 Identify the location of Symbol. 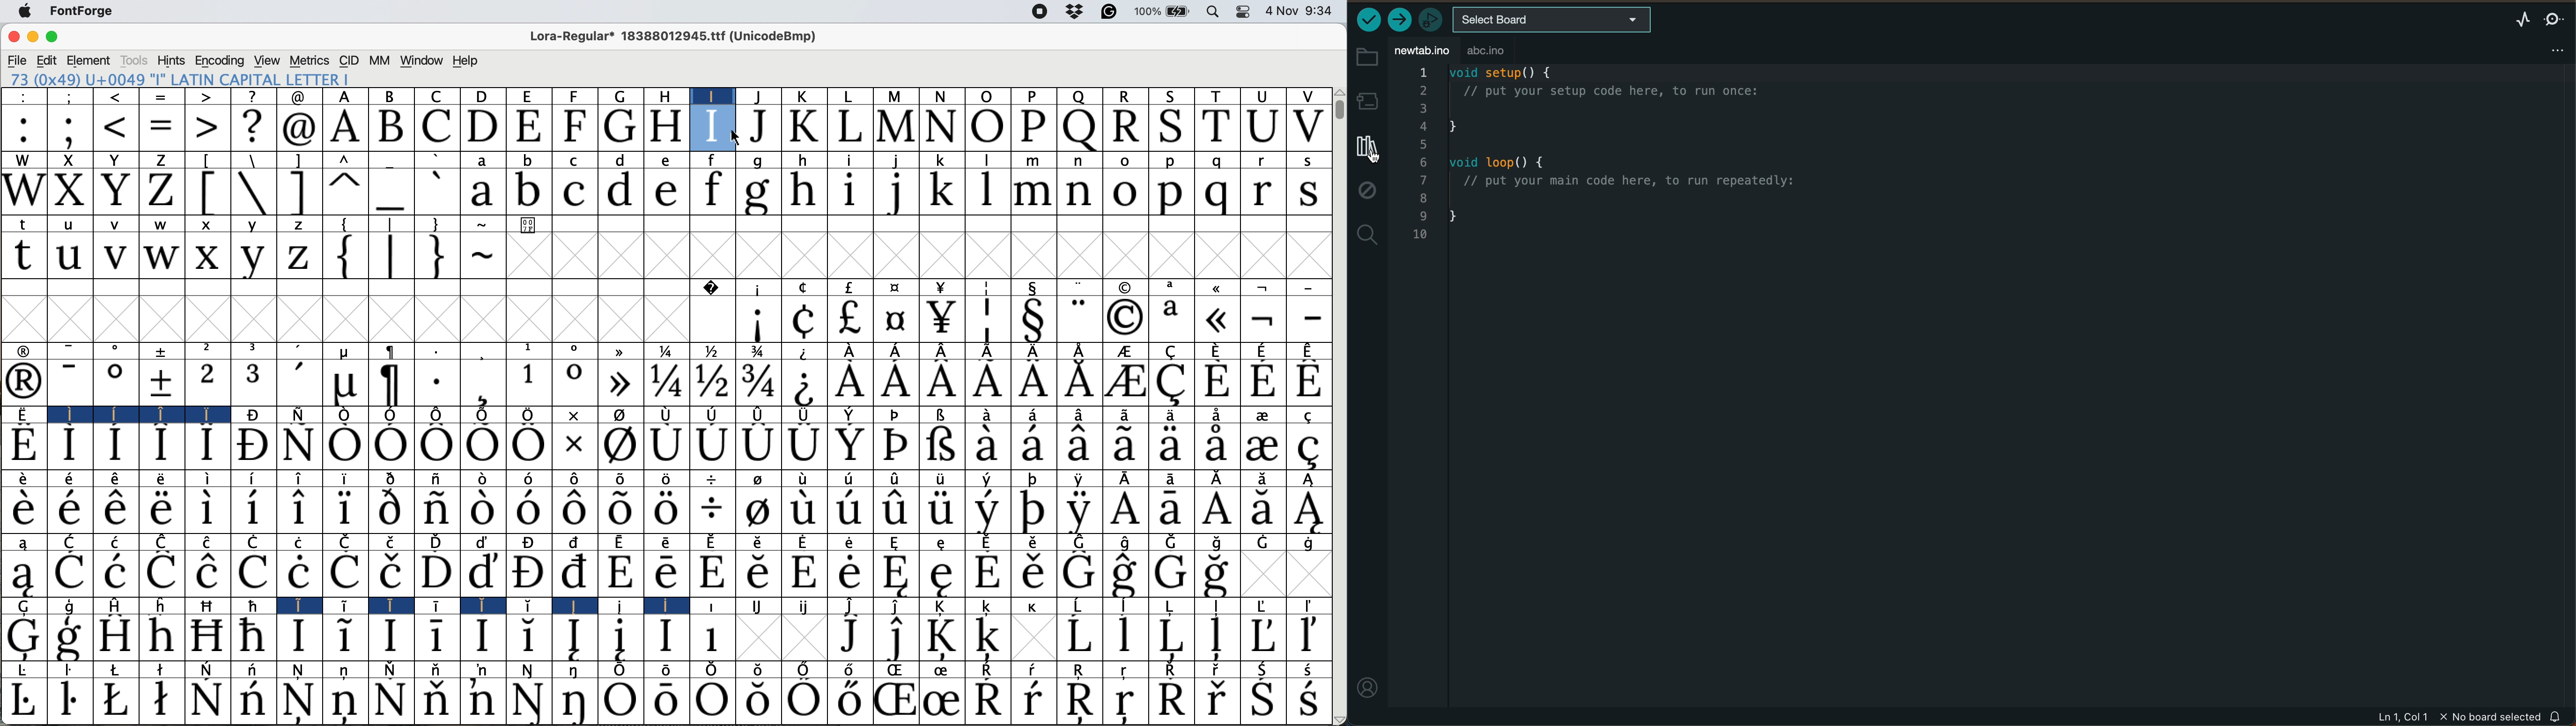
(395, 604).